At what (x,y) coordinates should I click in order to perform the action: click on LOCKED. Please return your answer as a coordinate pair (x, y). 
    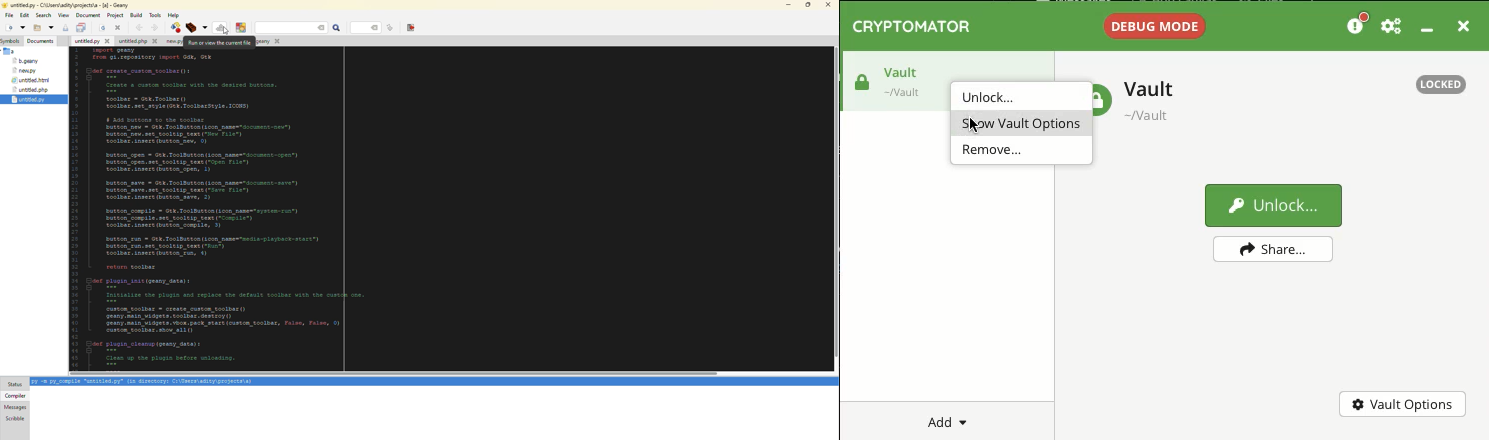
    Looking at the image, I should click on (1442, 84).